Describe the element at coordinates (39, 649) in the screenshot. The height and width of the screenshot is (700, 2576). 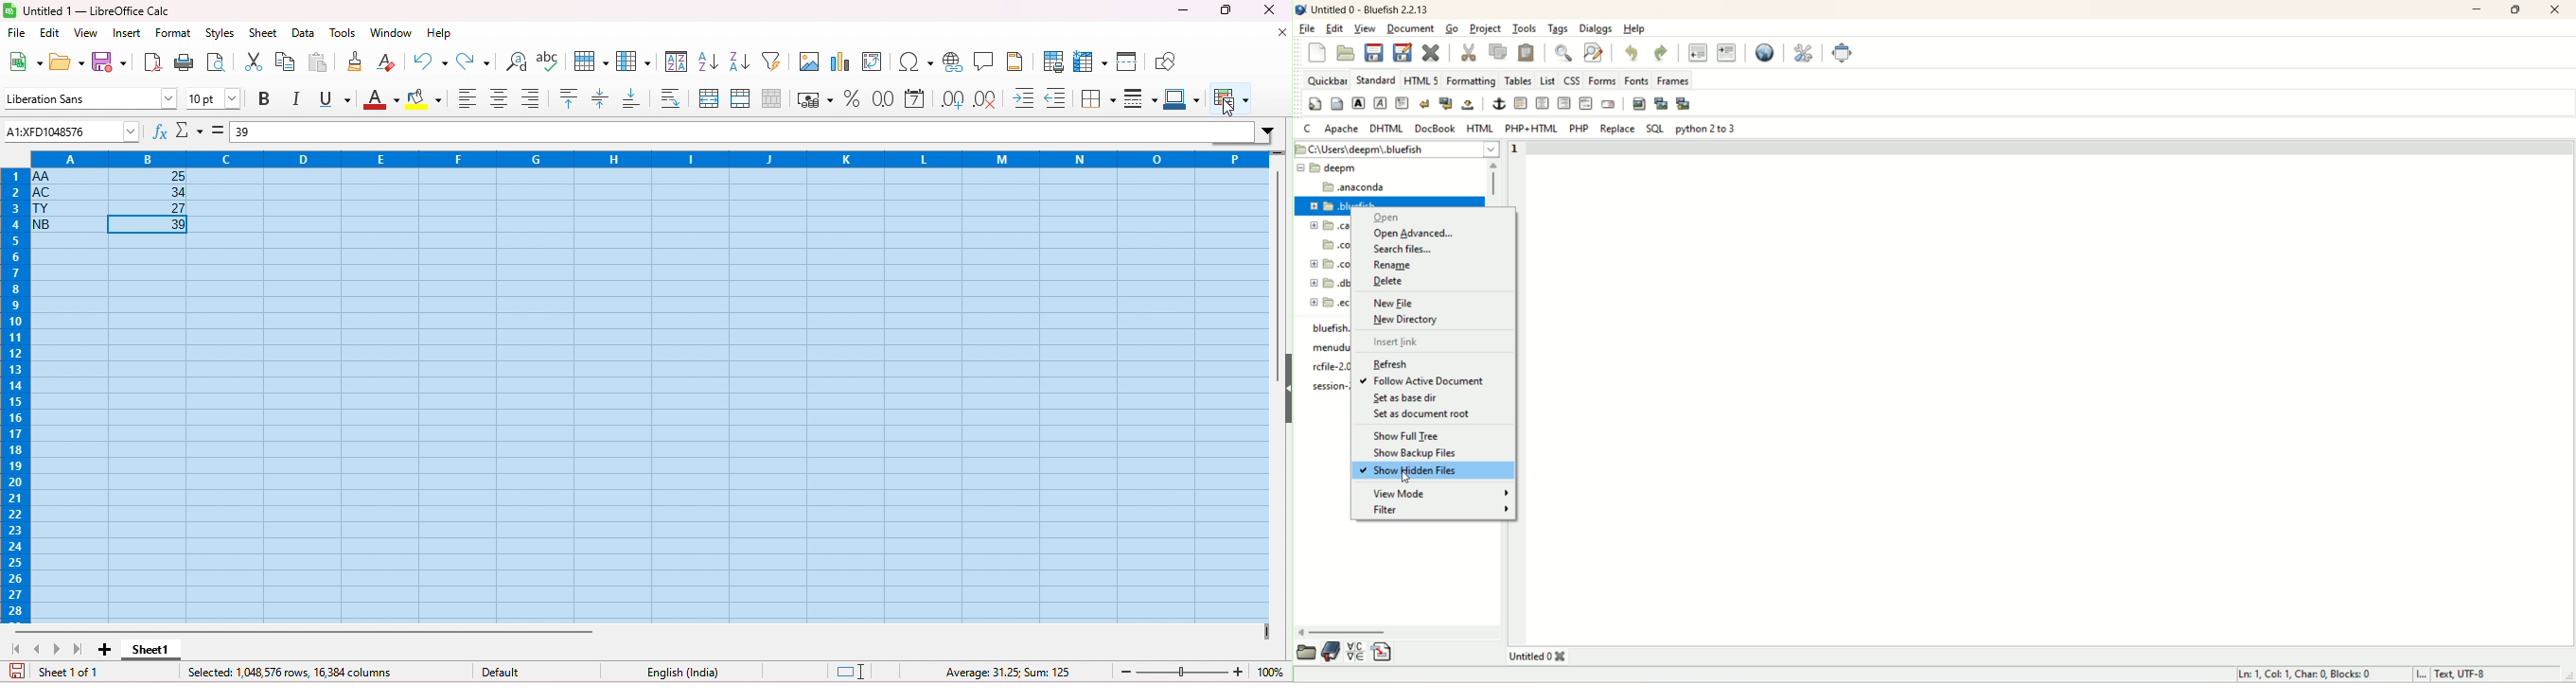
I see `previous sheet` at that location.